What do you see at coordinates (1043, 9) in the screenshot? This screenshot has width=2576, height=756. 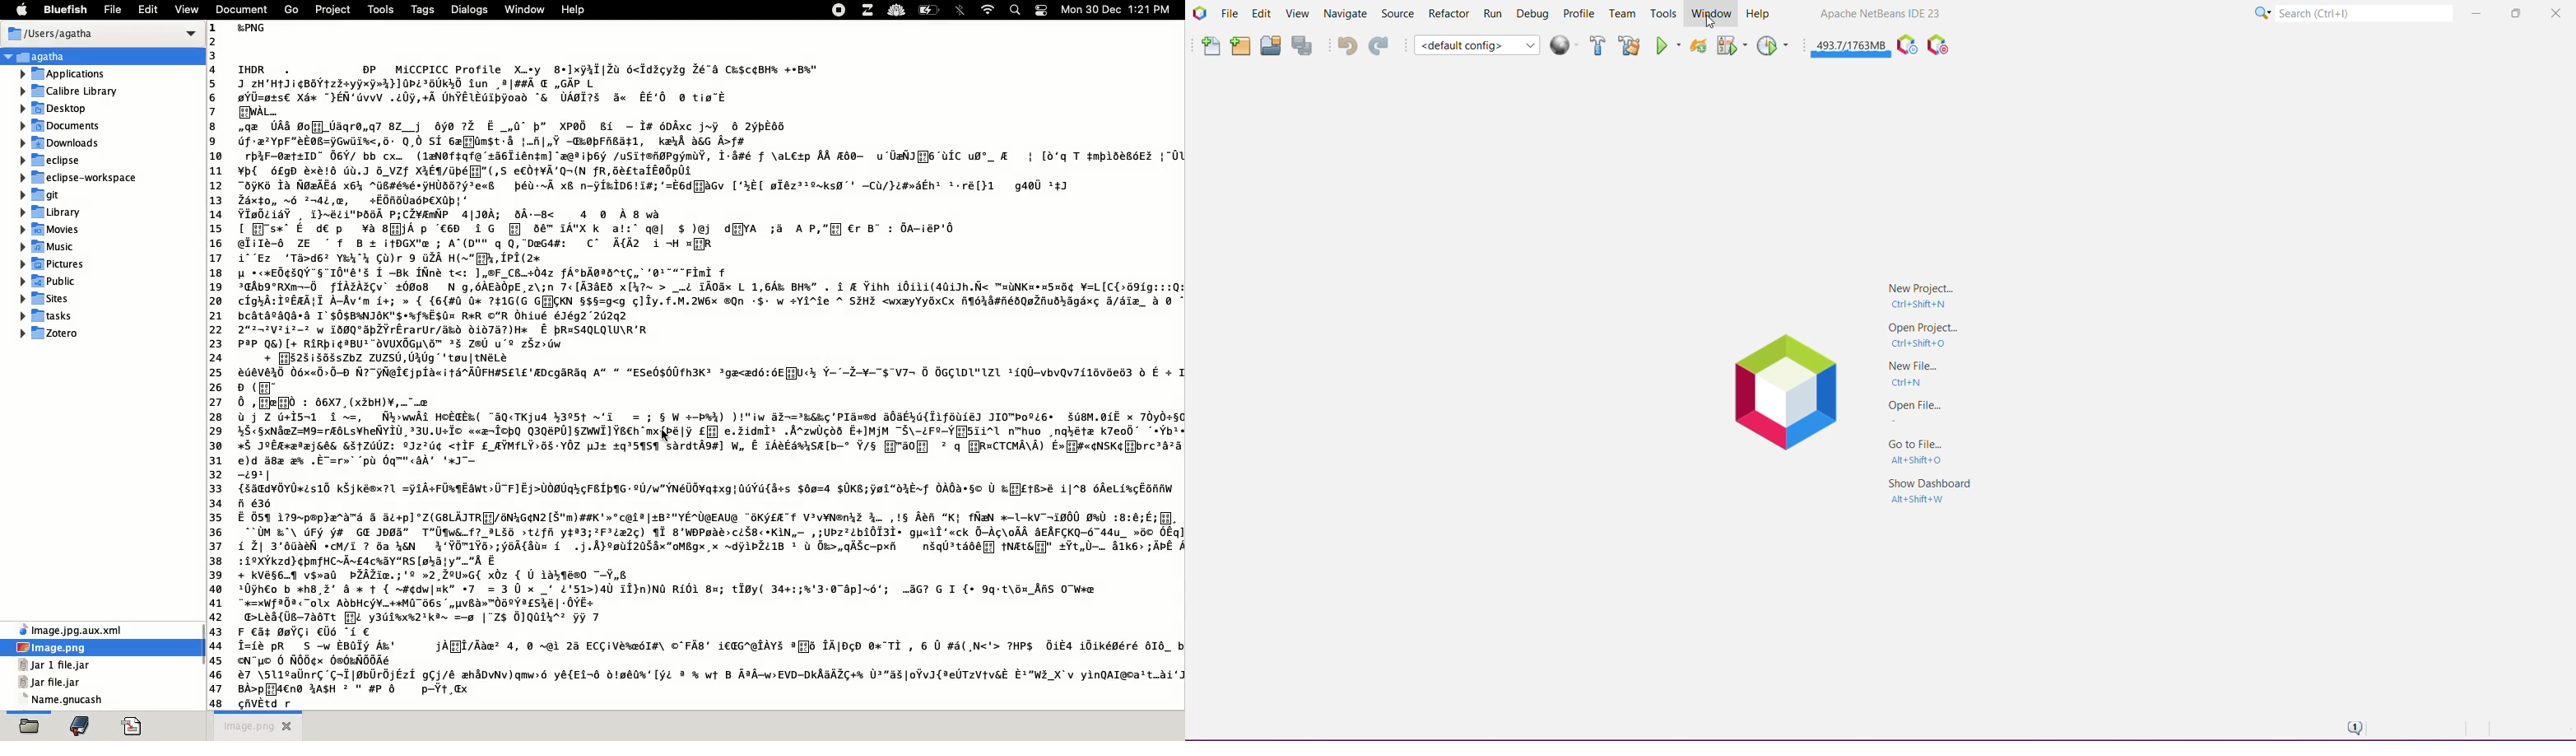 I see `notification` at bounding box center [1043, 9].